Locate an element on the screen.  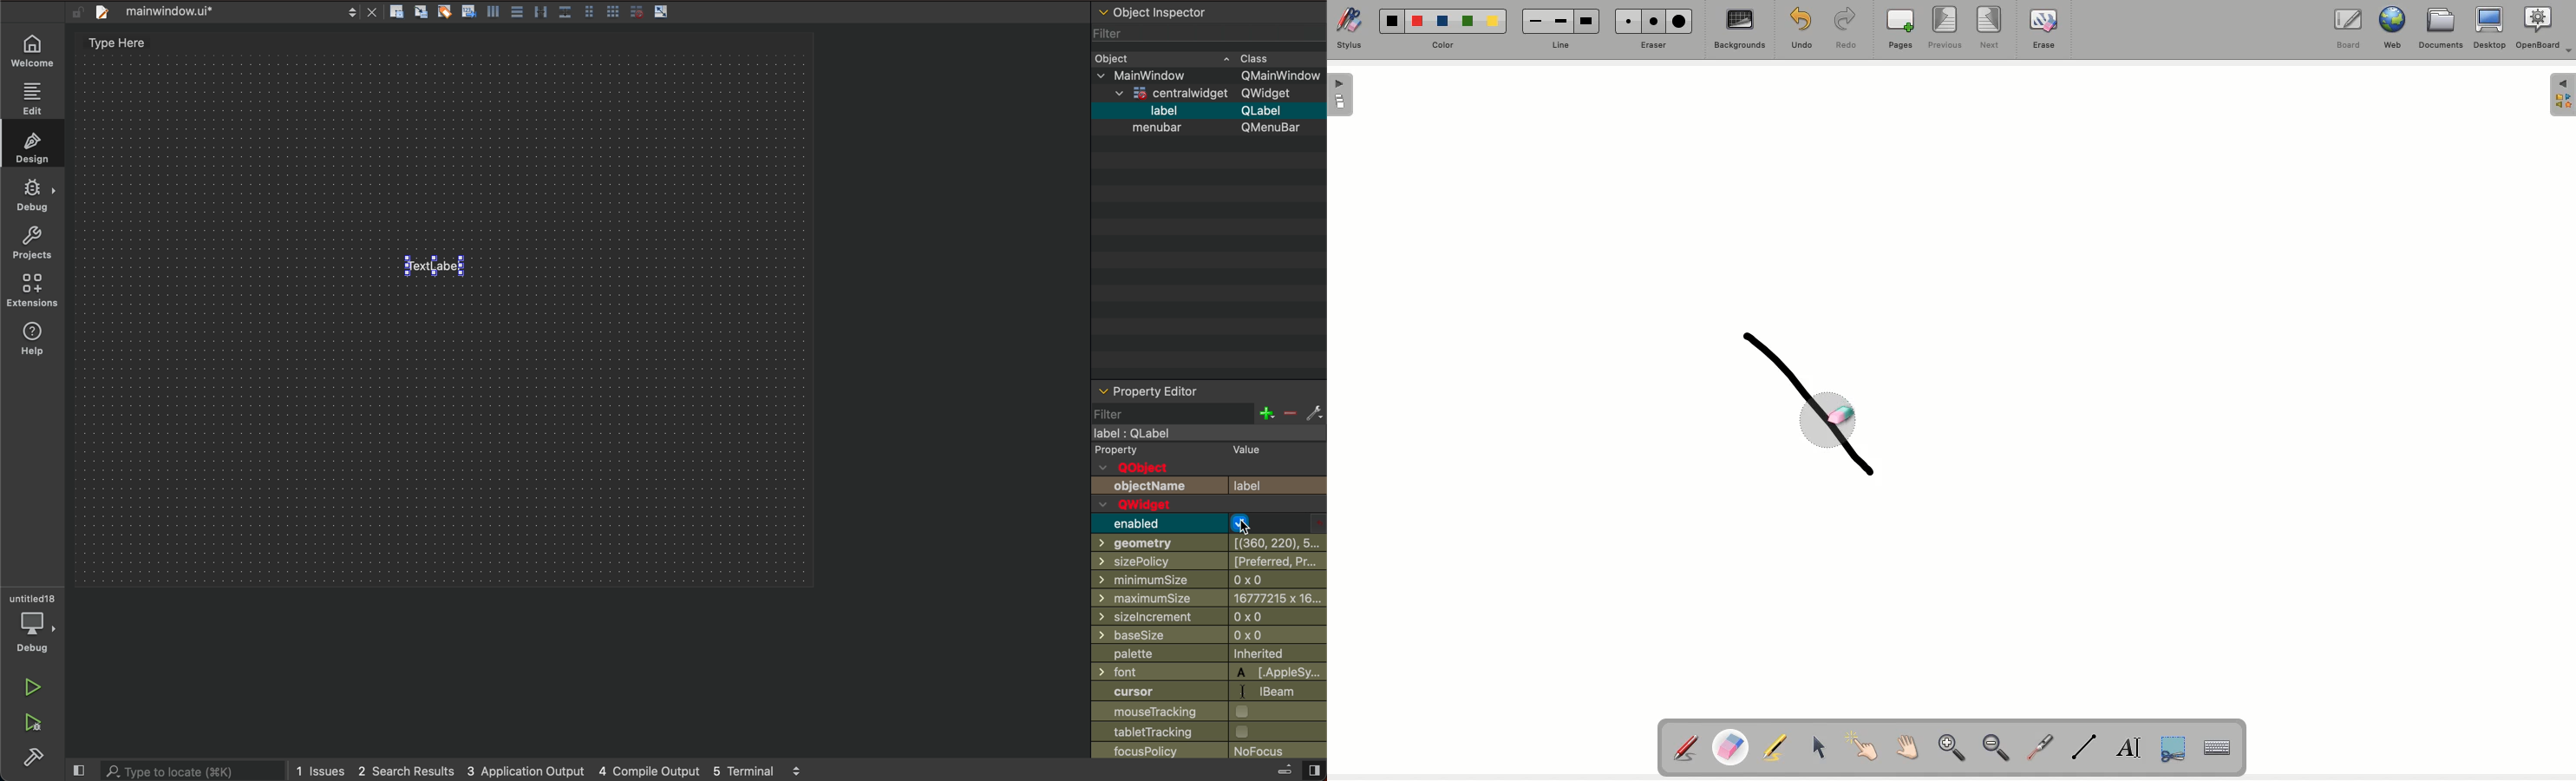
6777215 x 16... is located at coordinates (1275, 598).